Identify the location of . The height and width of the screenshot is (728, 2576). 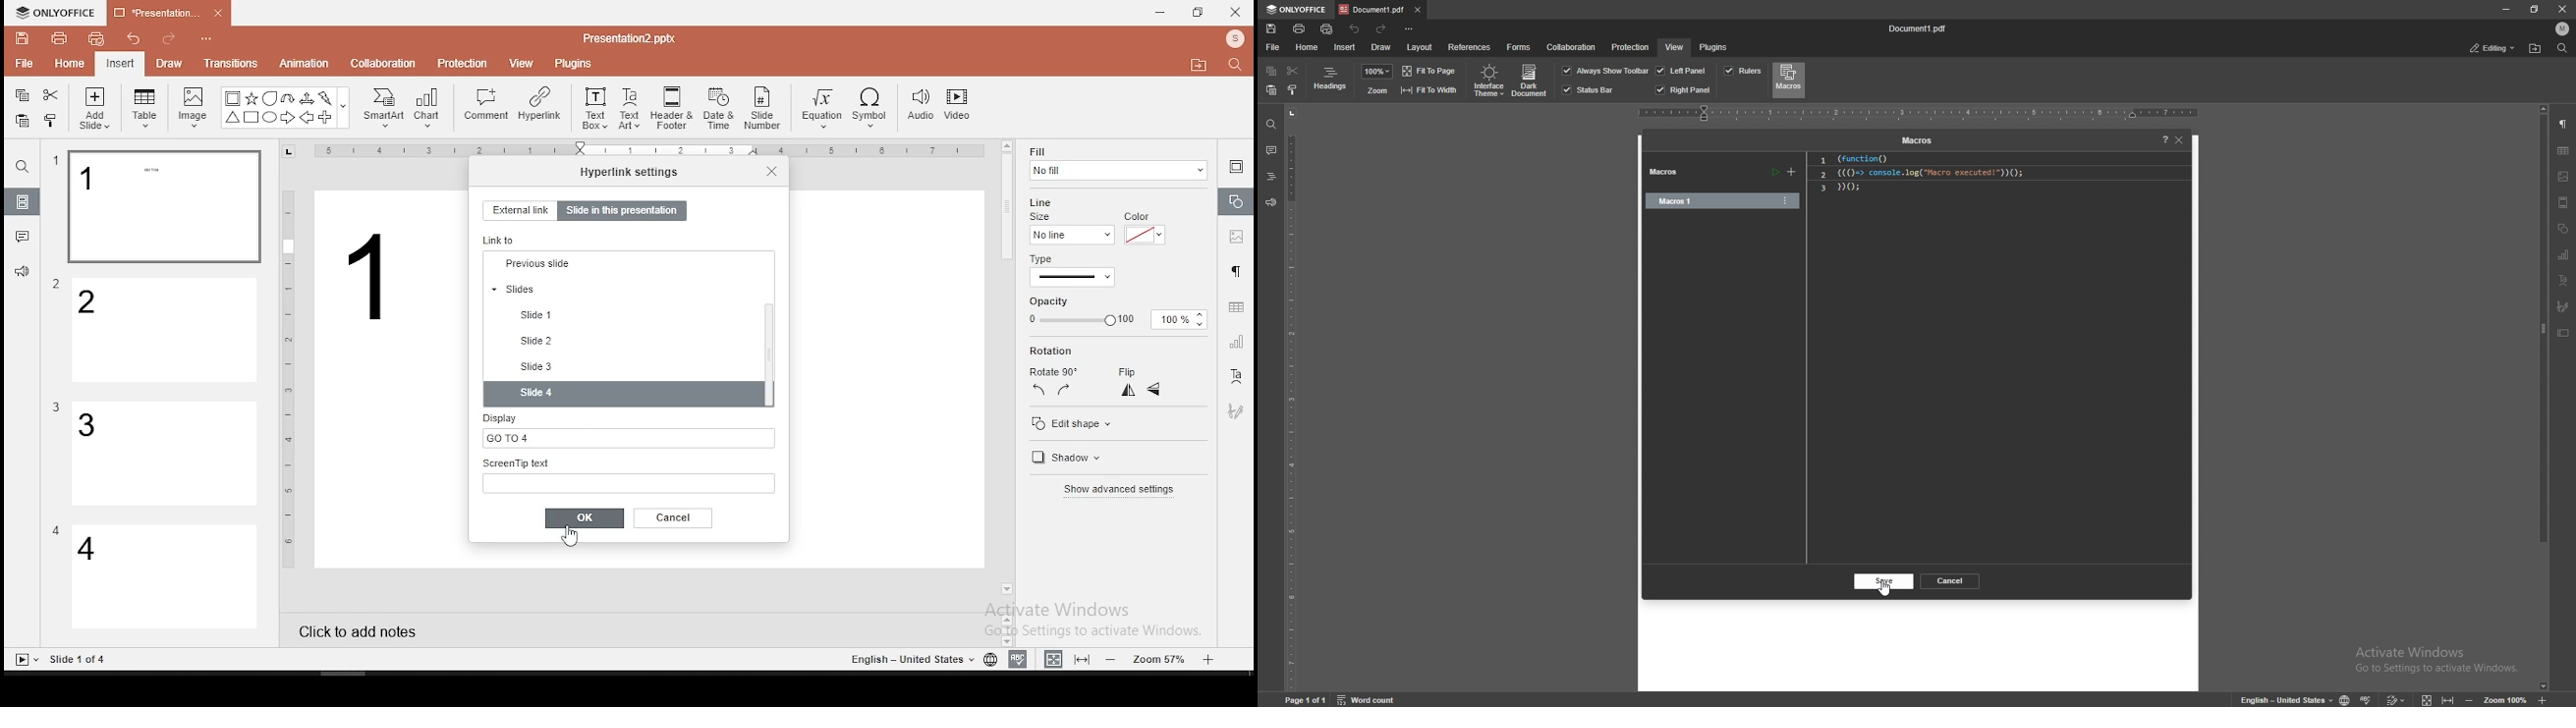
(289, 377).